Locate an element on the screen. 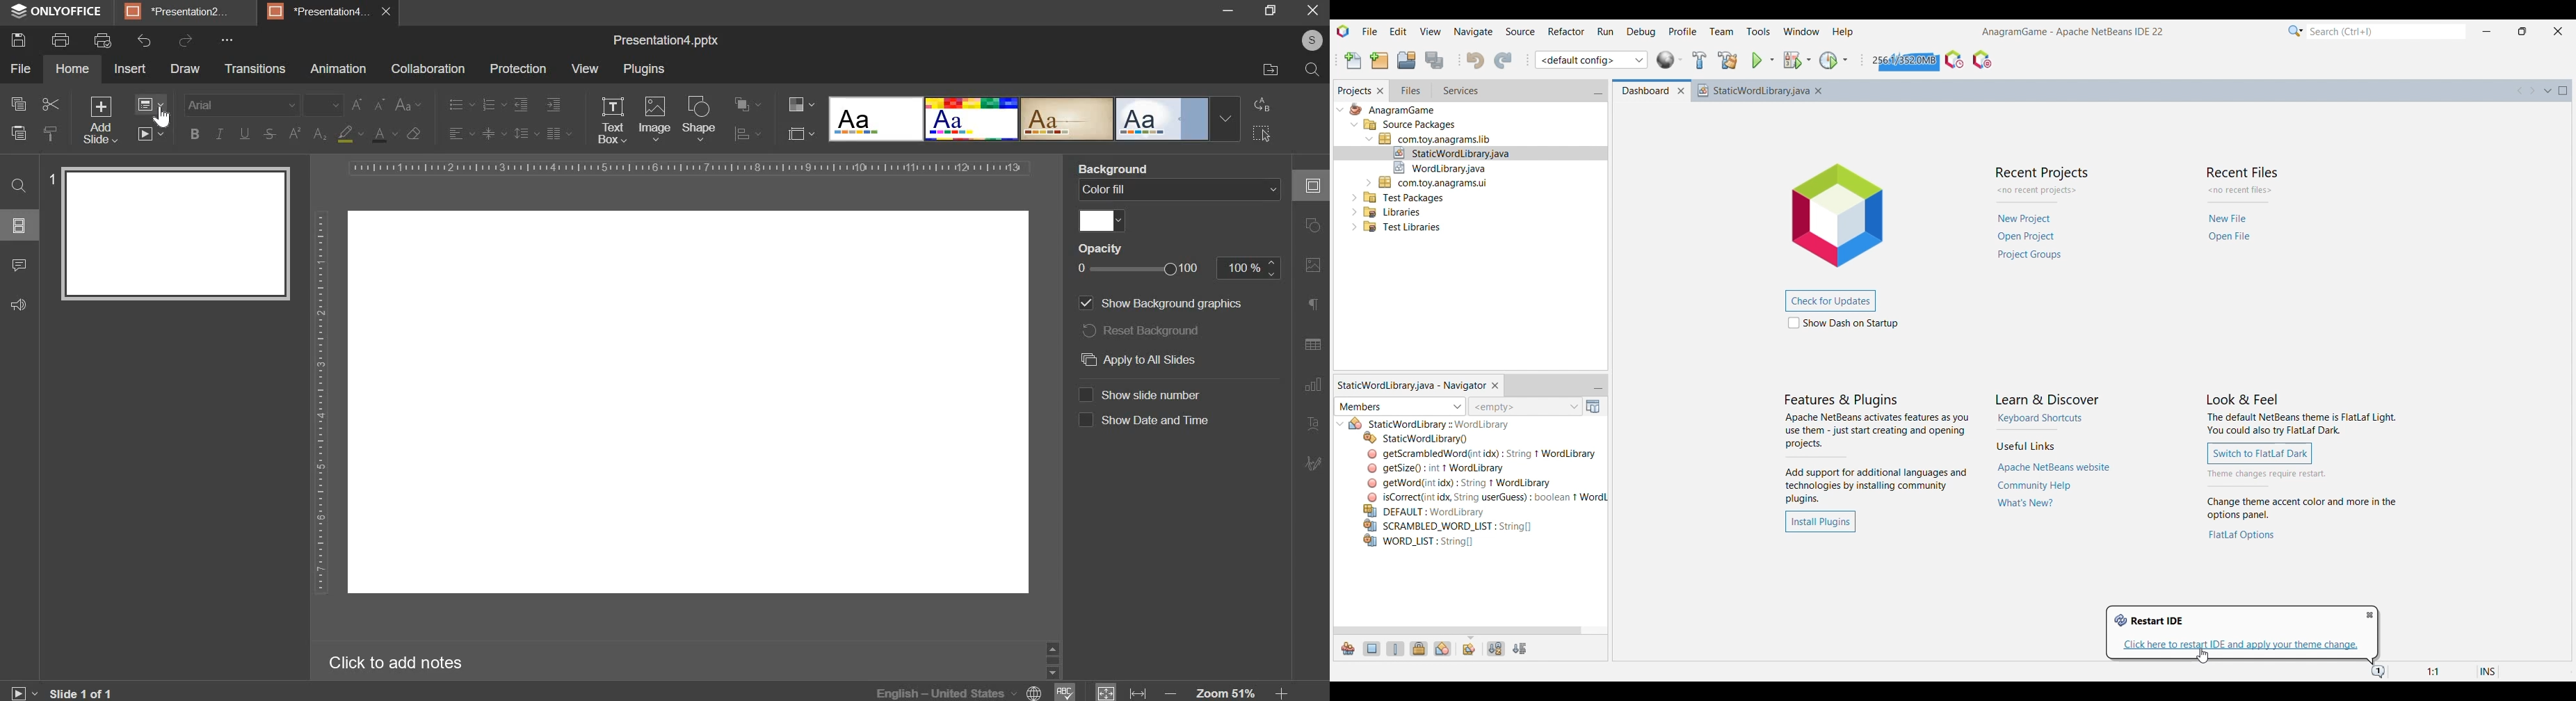 The width and height of the screenshot is (2576, 728). Open Javadoc window is located at coordinates (1593, 406).